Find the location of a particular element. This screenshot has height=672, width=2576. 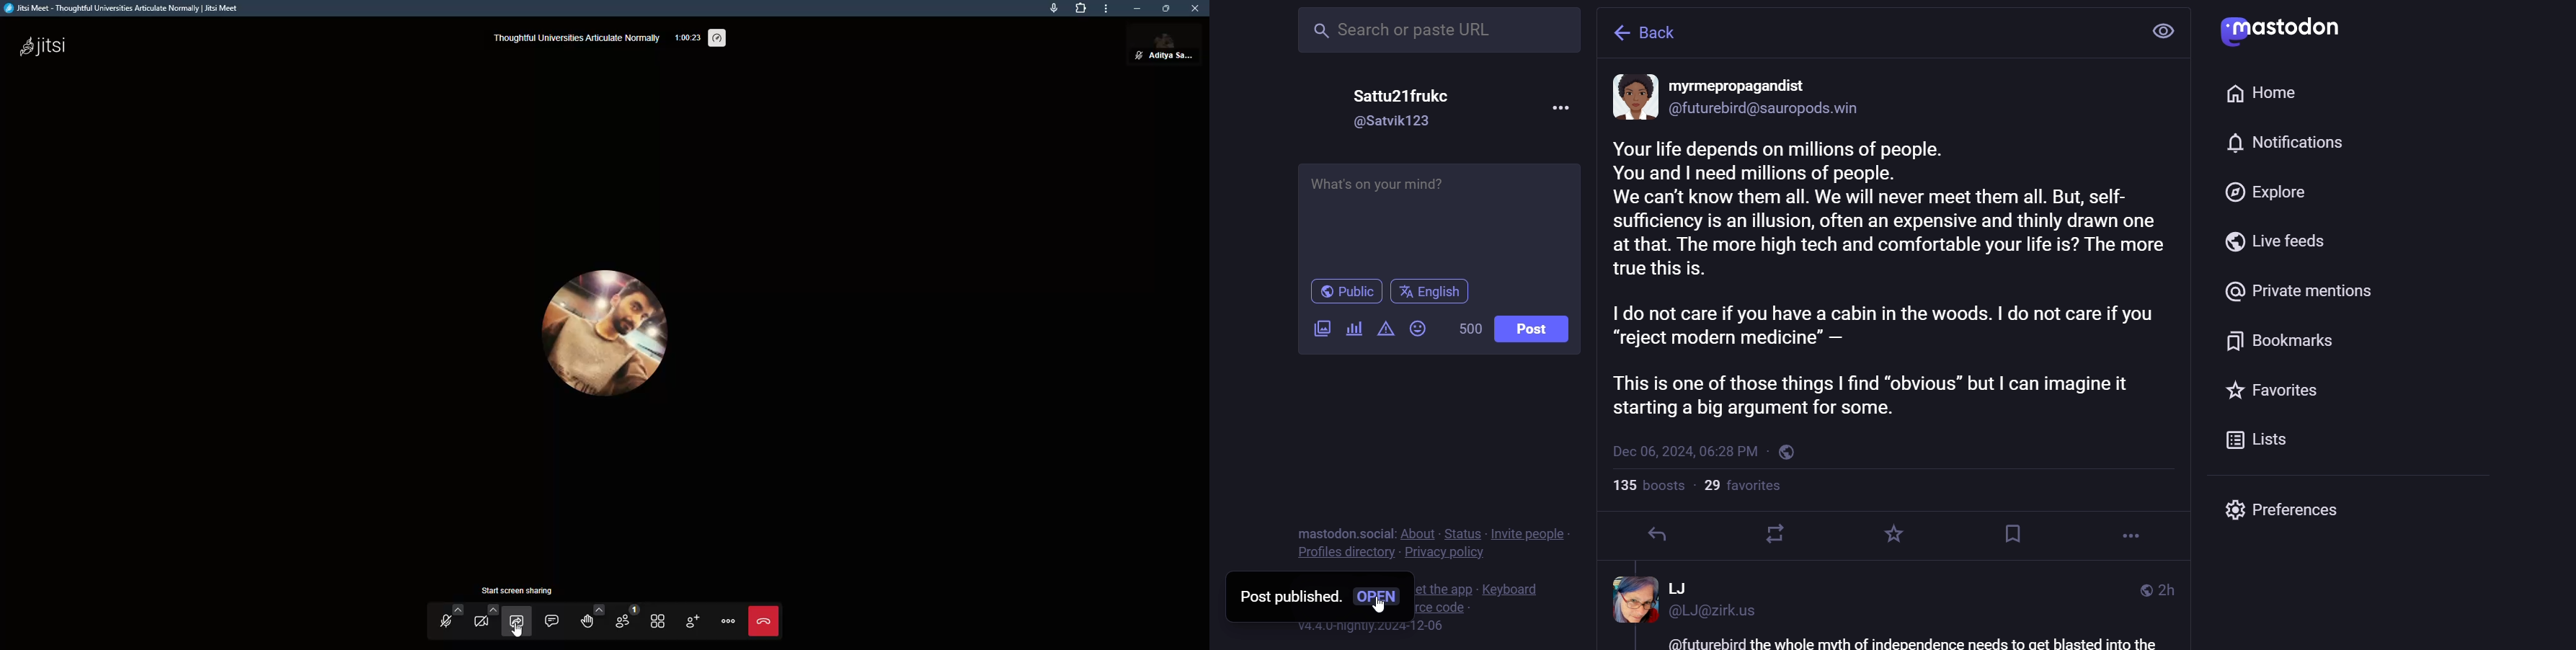

view is located at coordinates (2167, 31).